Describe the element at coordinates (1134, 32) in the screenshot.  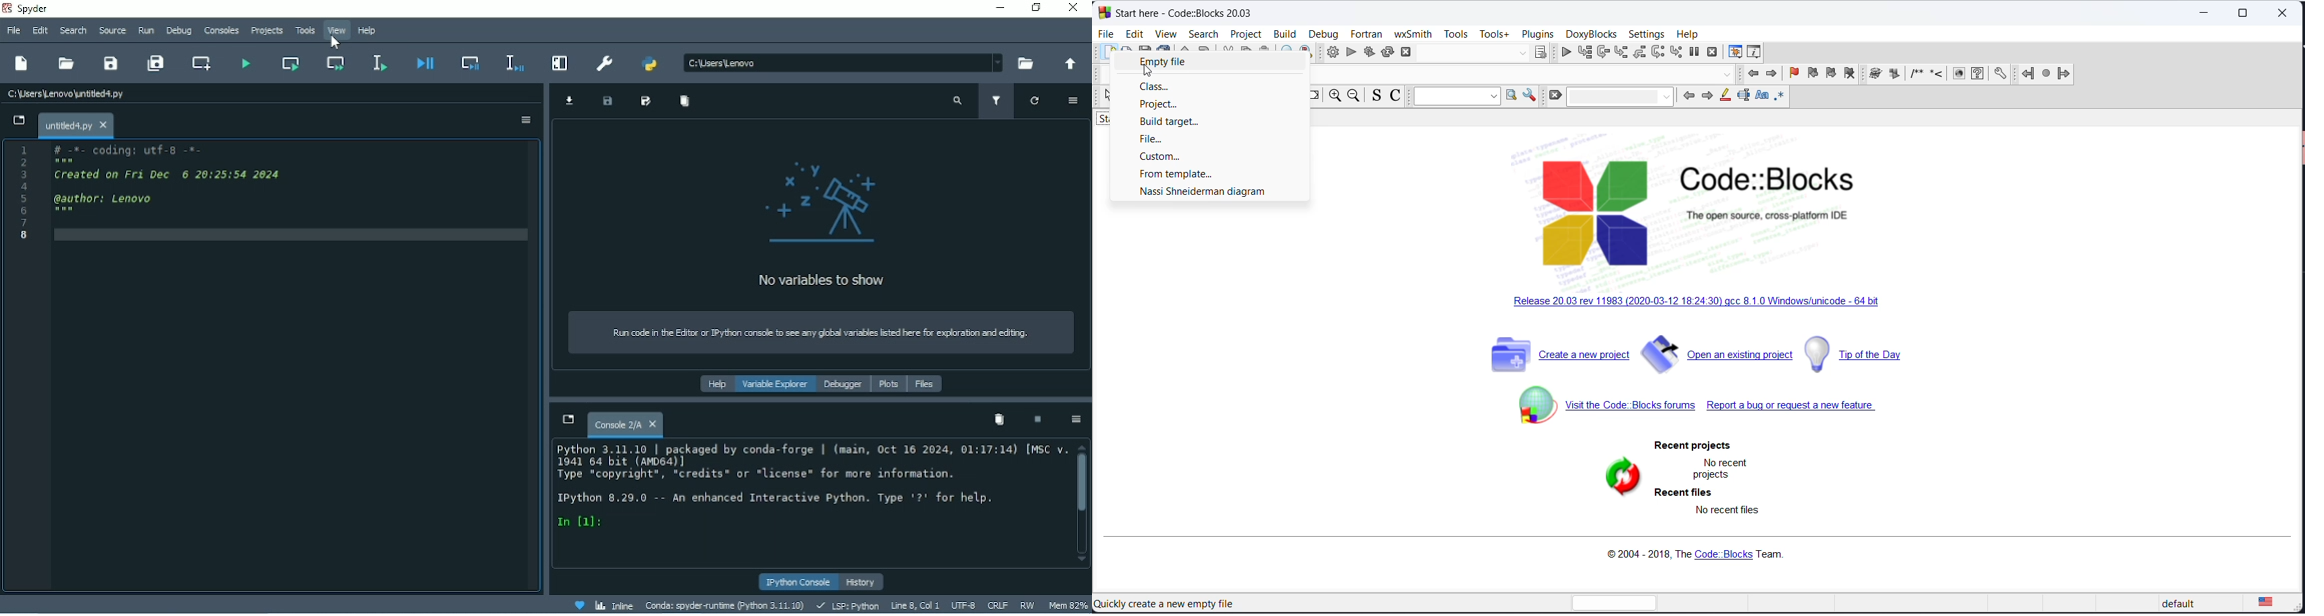
I see `Edit` at that location.